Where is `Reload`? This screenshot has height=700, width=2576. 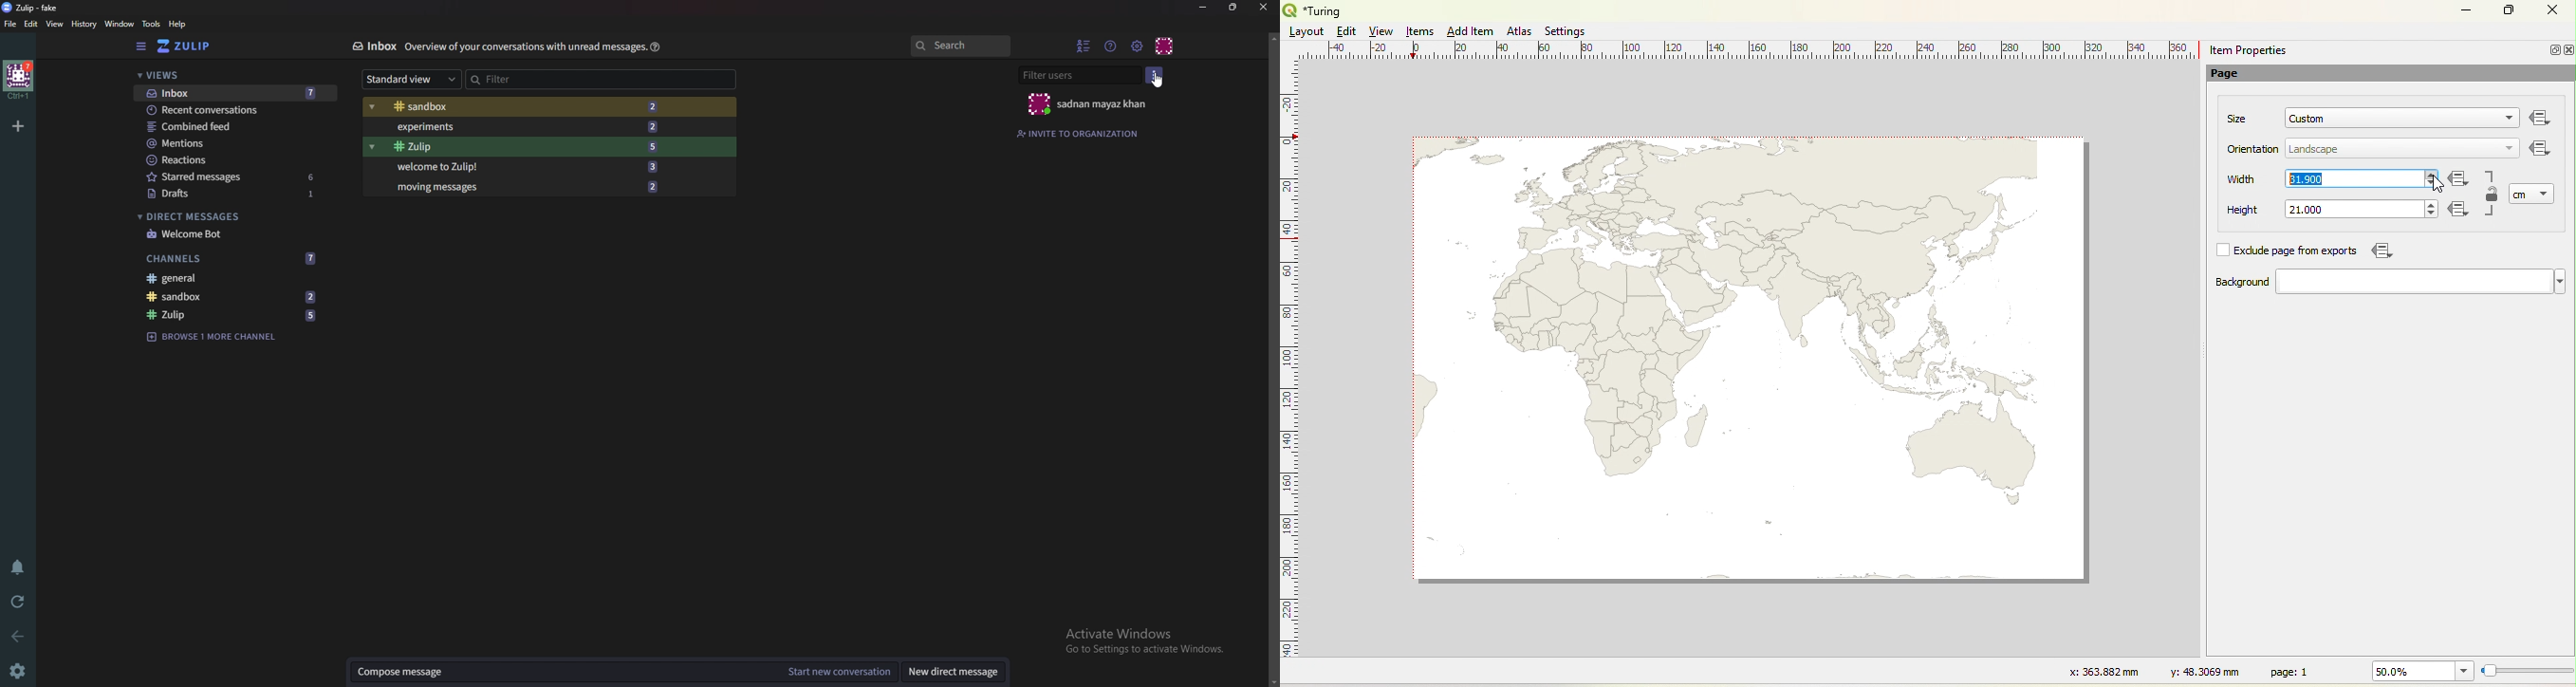
Reload is located at coordinates (18, 600).